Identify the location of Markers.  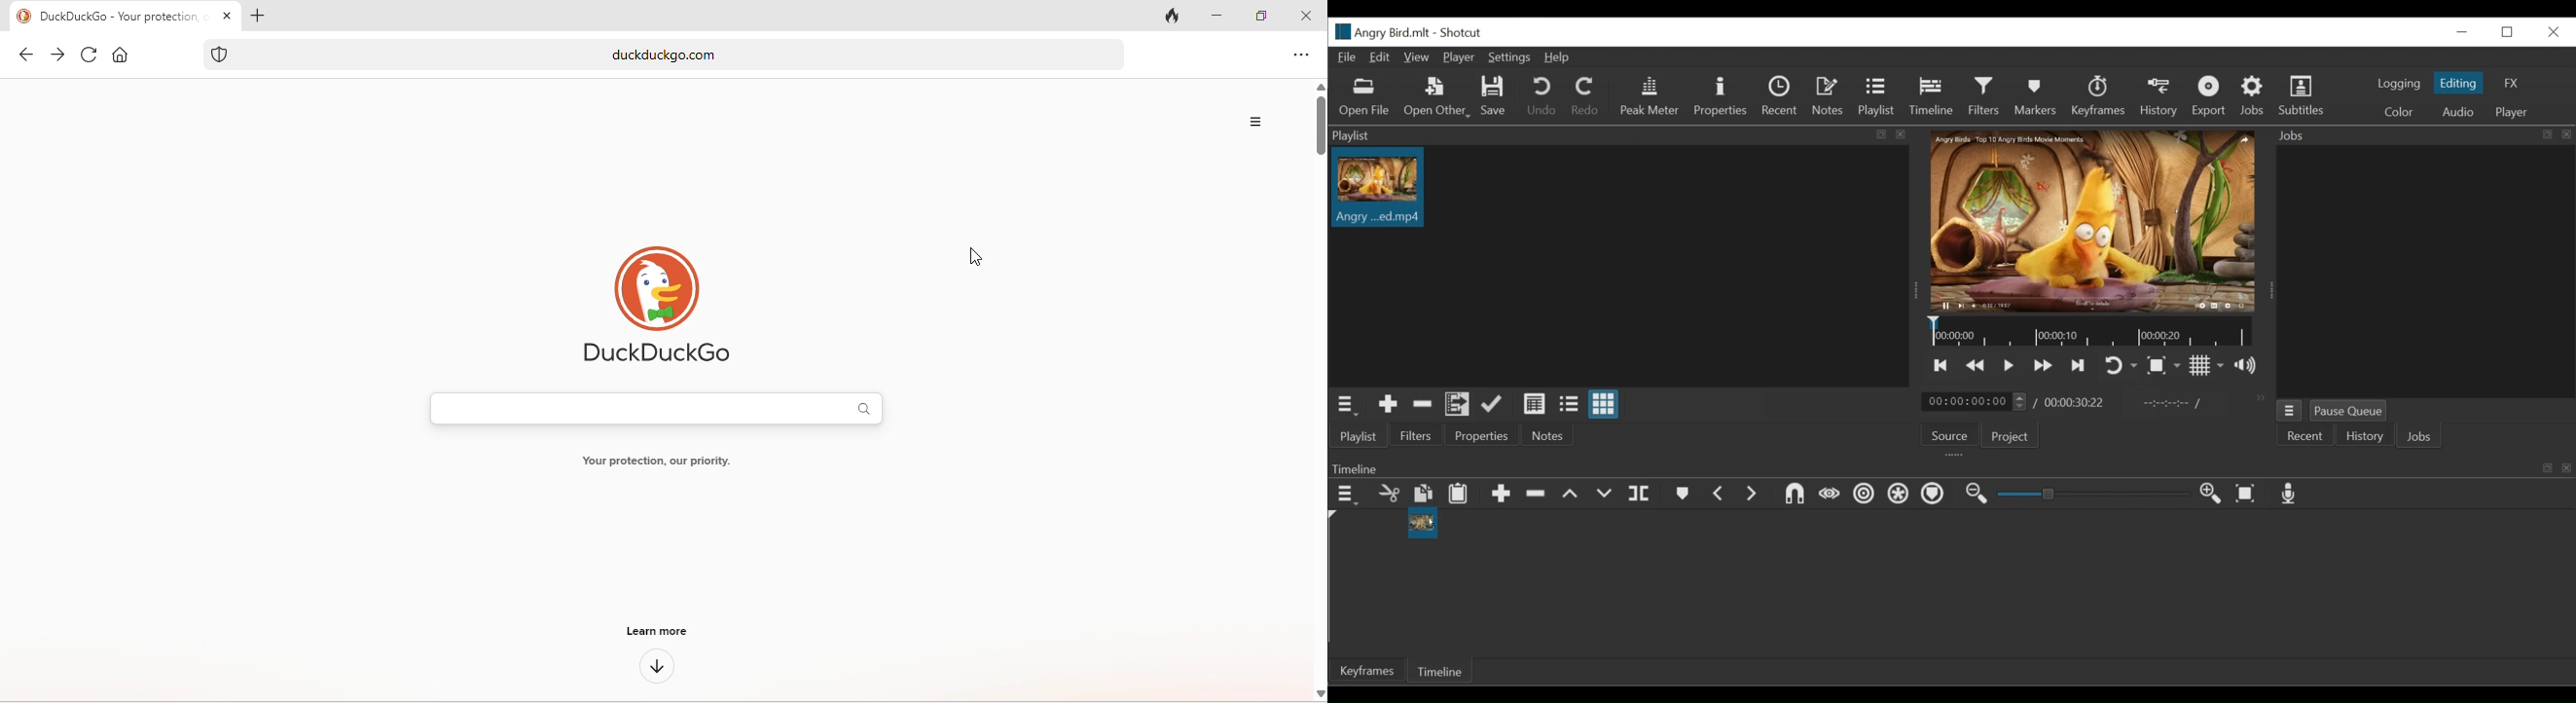
(1681, 494).